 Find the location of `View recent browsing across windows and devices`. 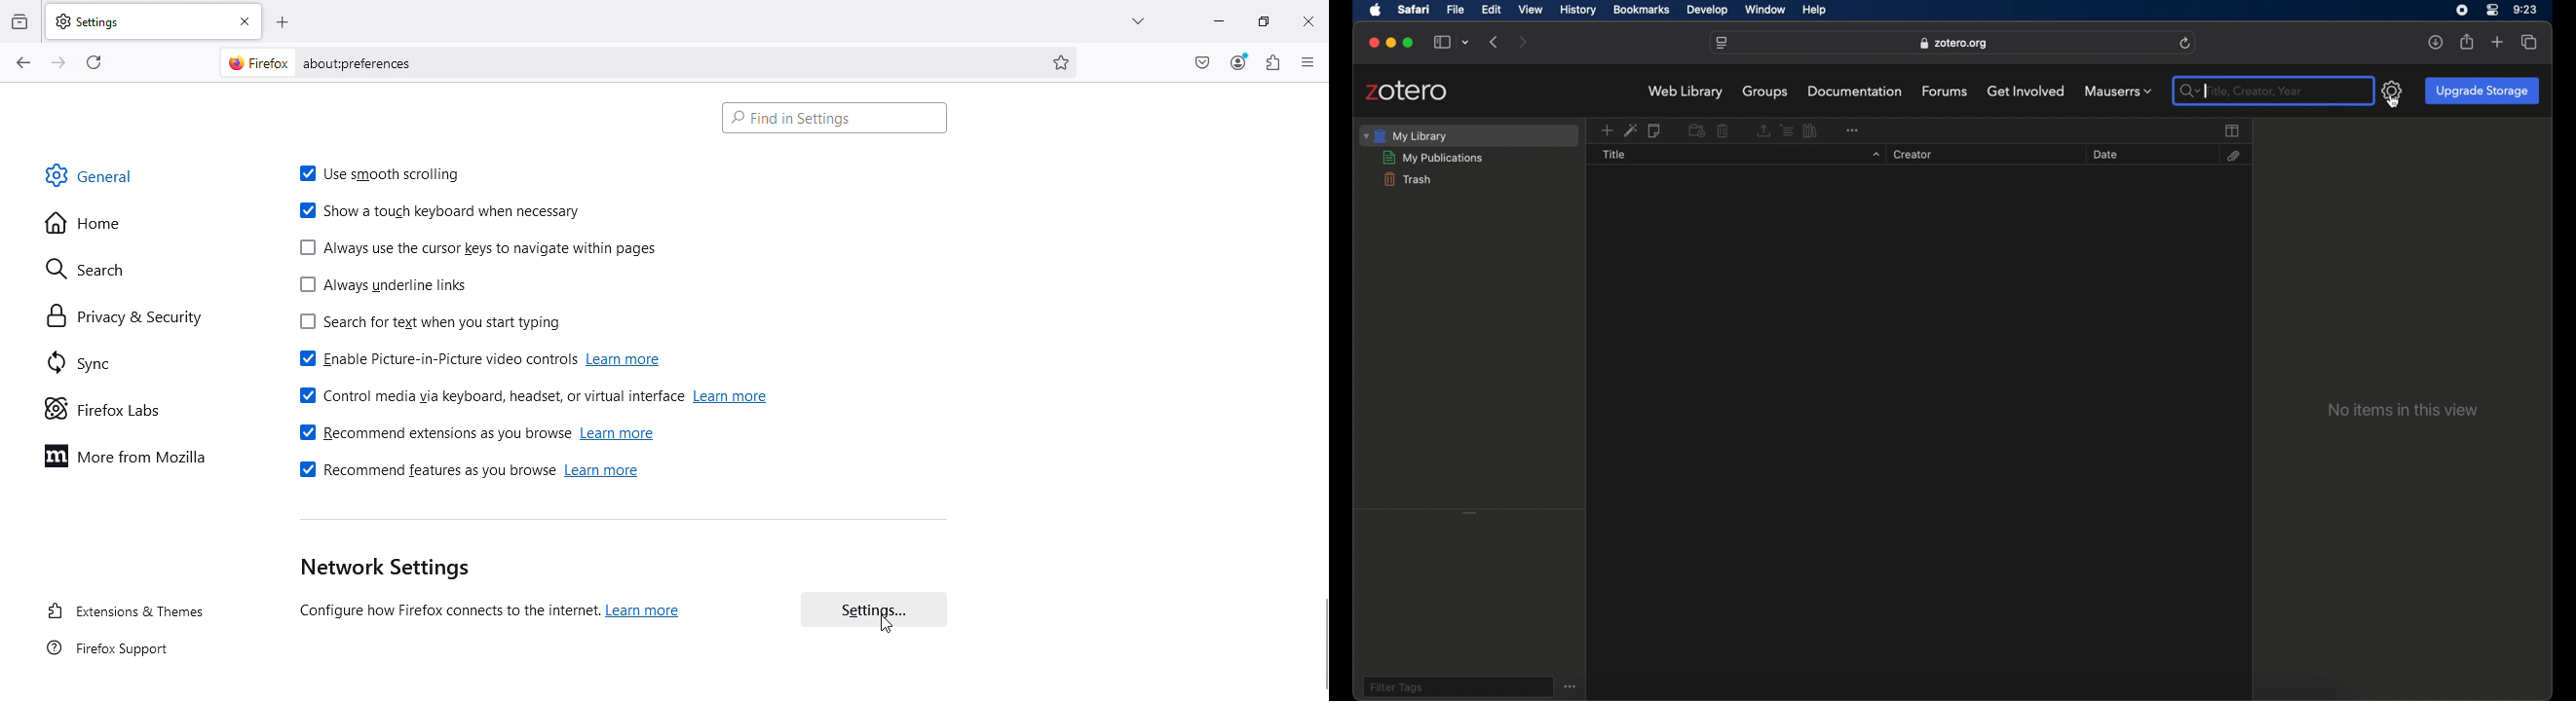

View recent browsing across windows and devices is located at coordinates (21, 19).